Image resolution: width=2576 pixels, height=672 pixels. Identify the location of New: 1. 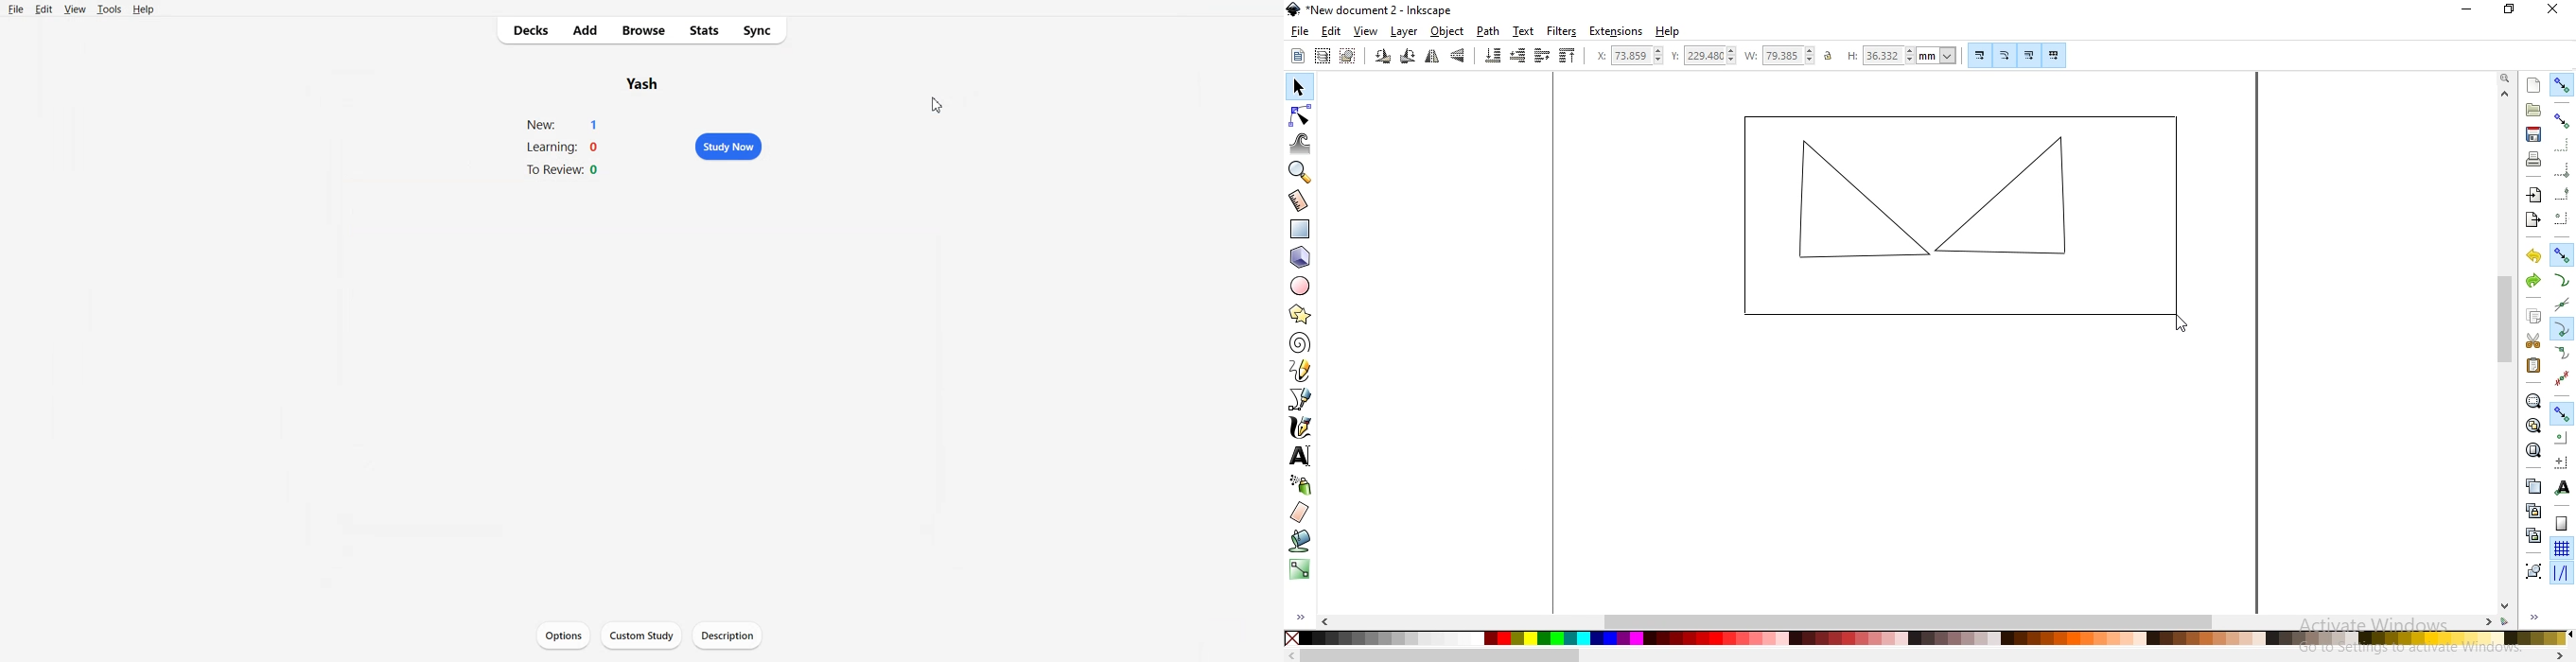
(565, 124).